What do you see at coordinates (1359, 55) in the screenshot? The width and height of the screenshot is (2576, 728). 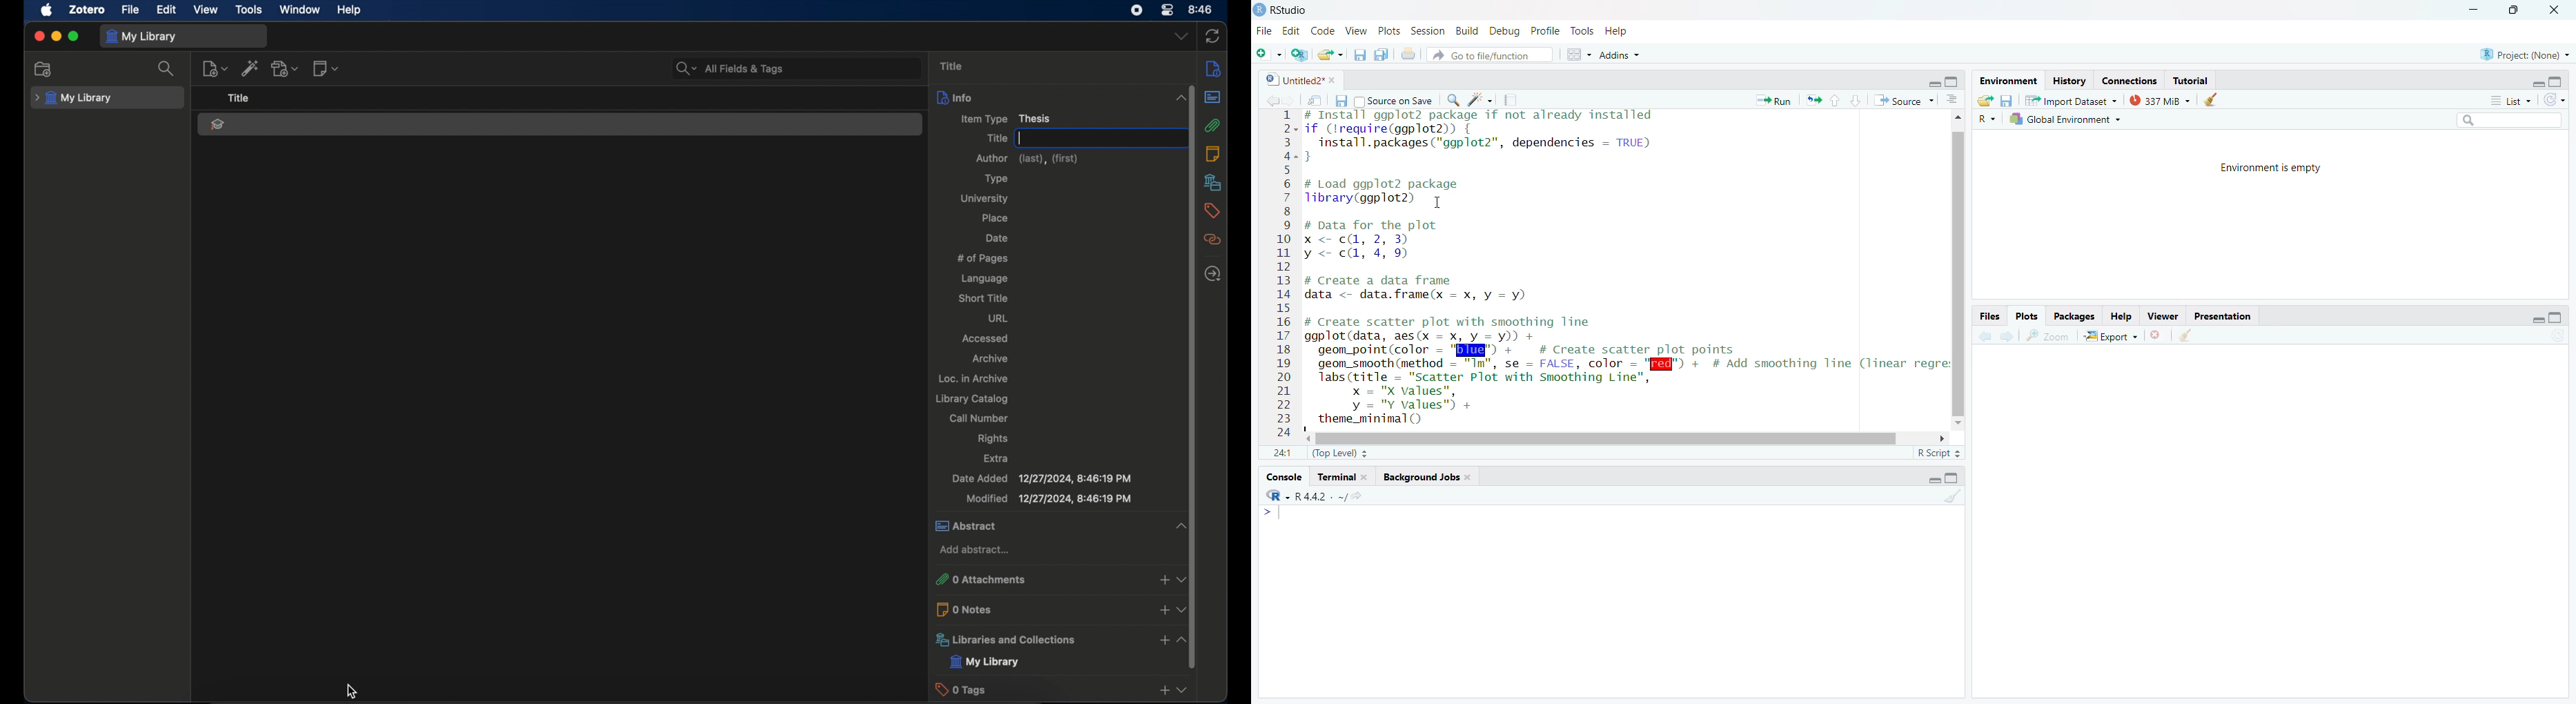 I see `save current document` at bounding box center [1359, 55].